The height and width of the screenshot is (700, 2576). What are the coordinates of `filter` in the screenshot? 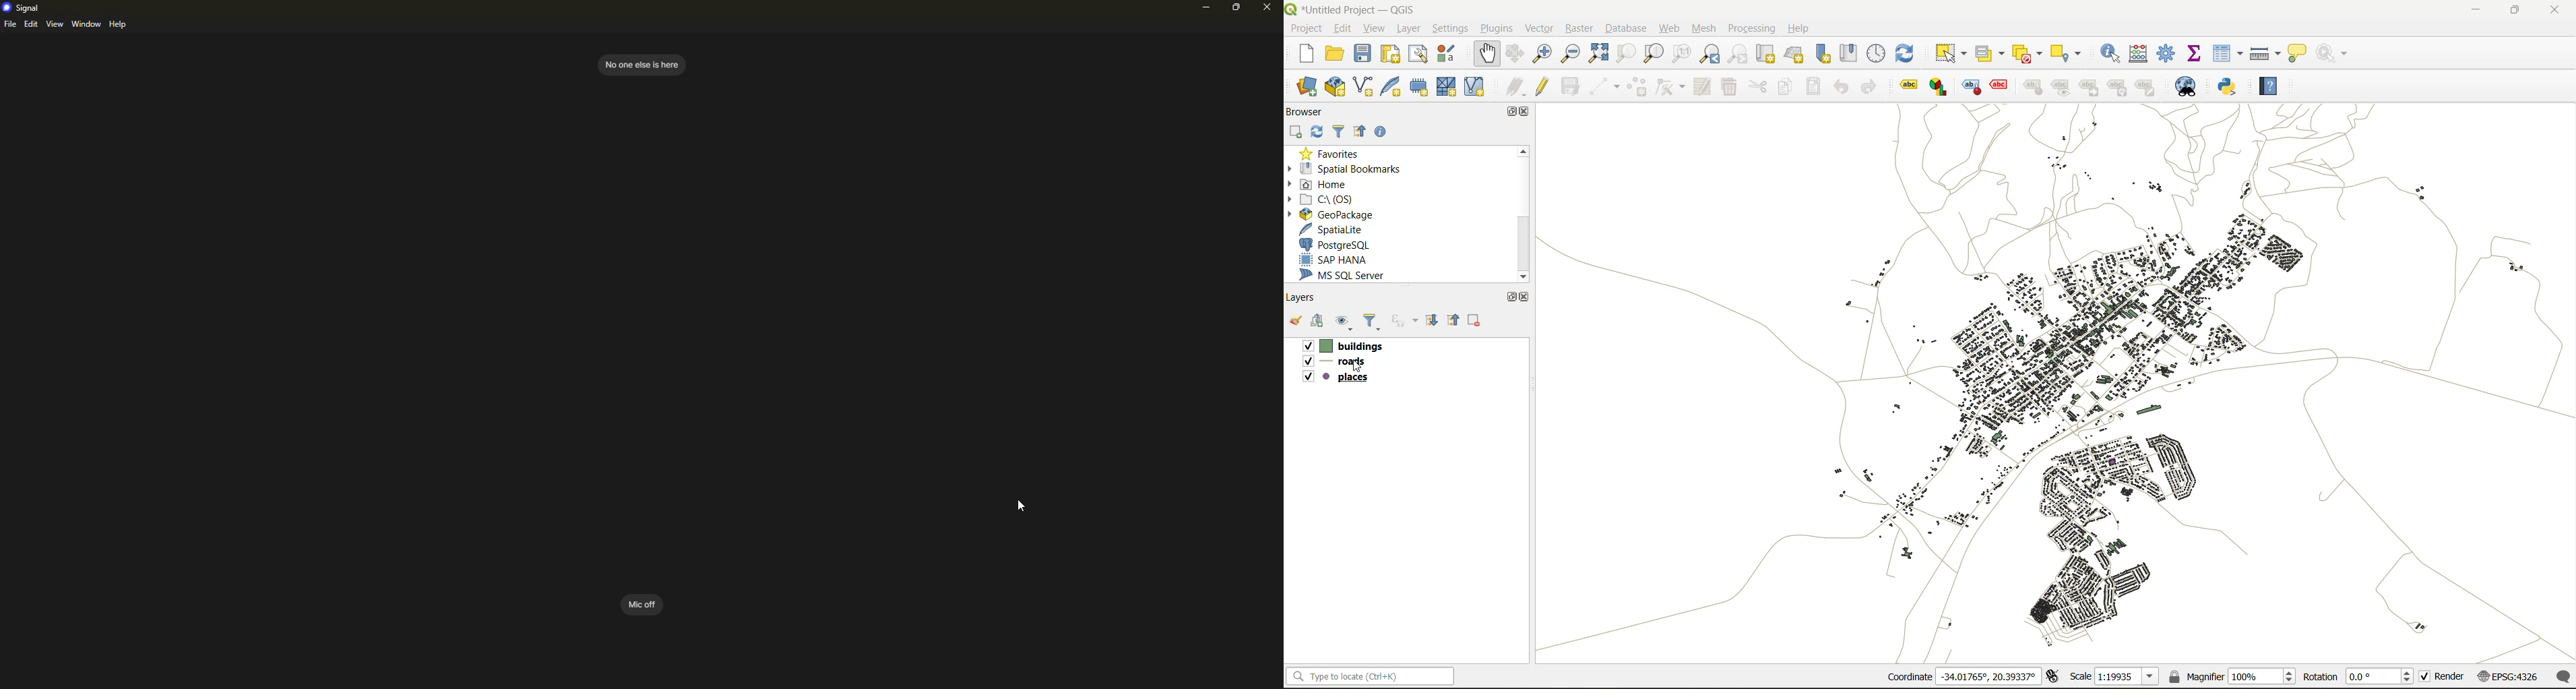 It's located at (1340, 131).